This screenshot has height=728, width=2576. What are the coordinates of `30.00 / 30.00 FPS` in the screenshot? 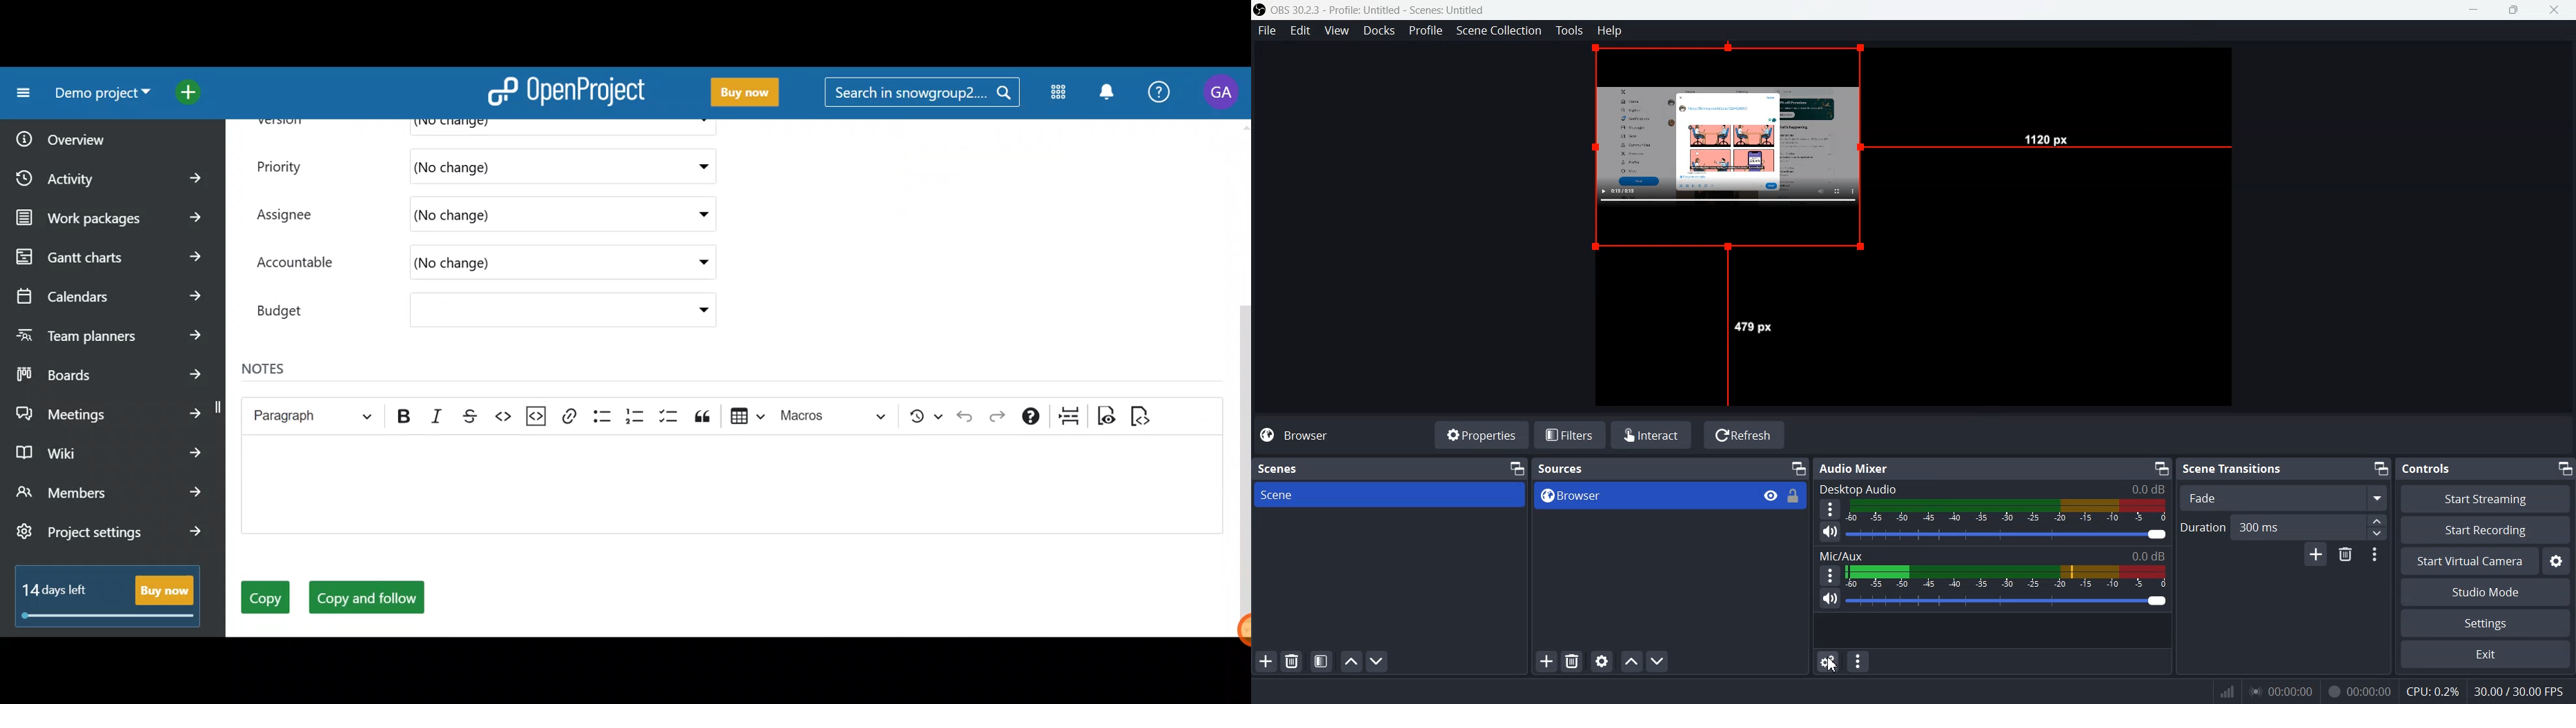 It's located at (2522, 692).